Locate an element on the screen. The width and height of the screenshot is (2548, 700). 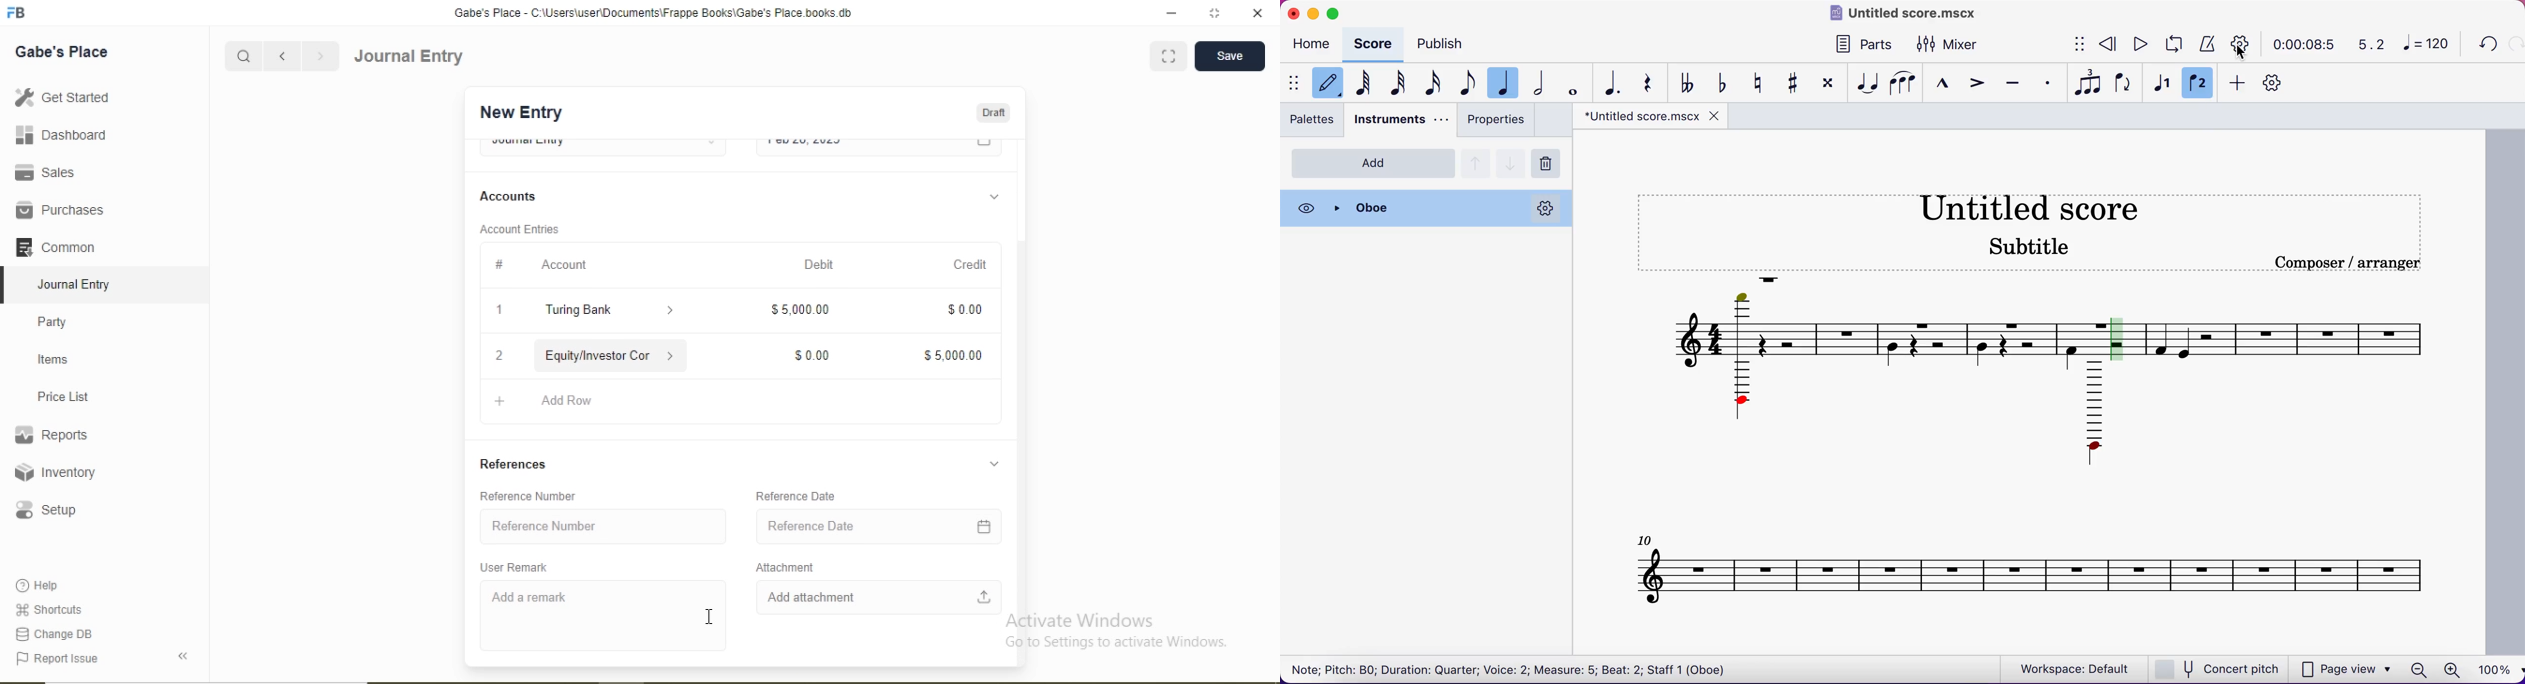
visibility is located at coordinates (1306, 208).